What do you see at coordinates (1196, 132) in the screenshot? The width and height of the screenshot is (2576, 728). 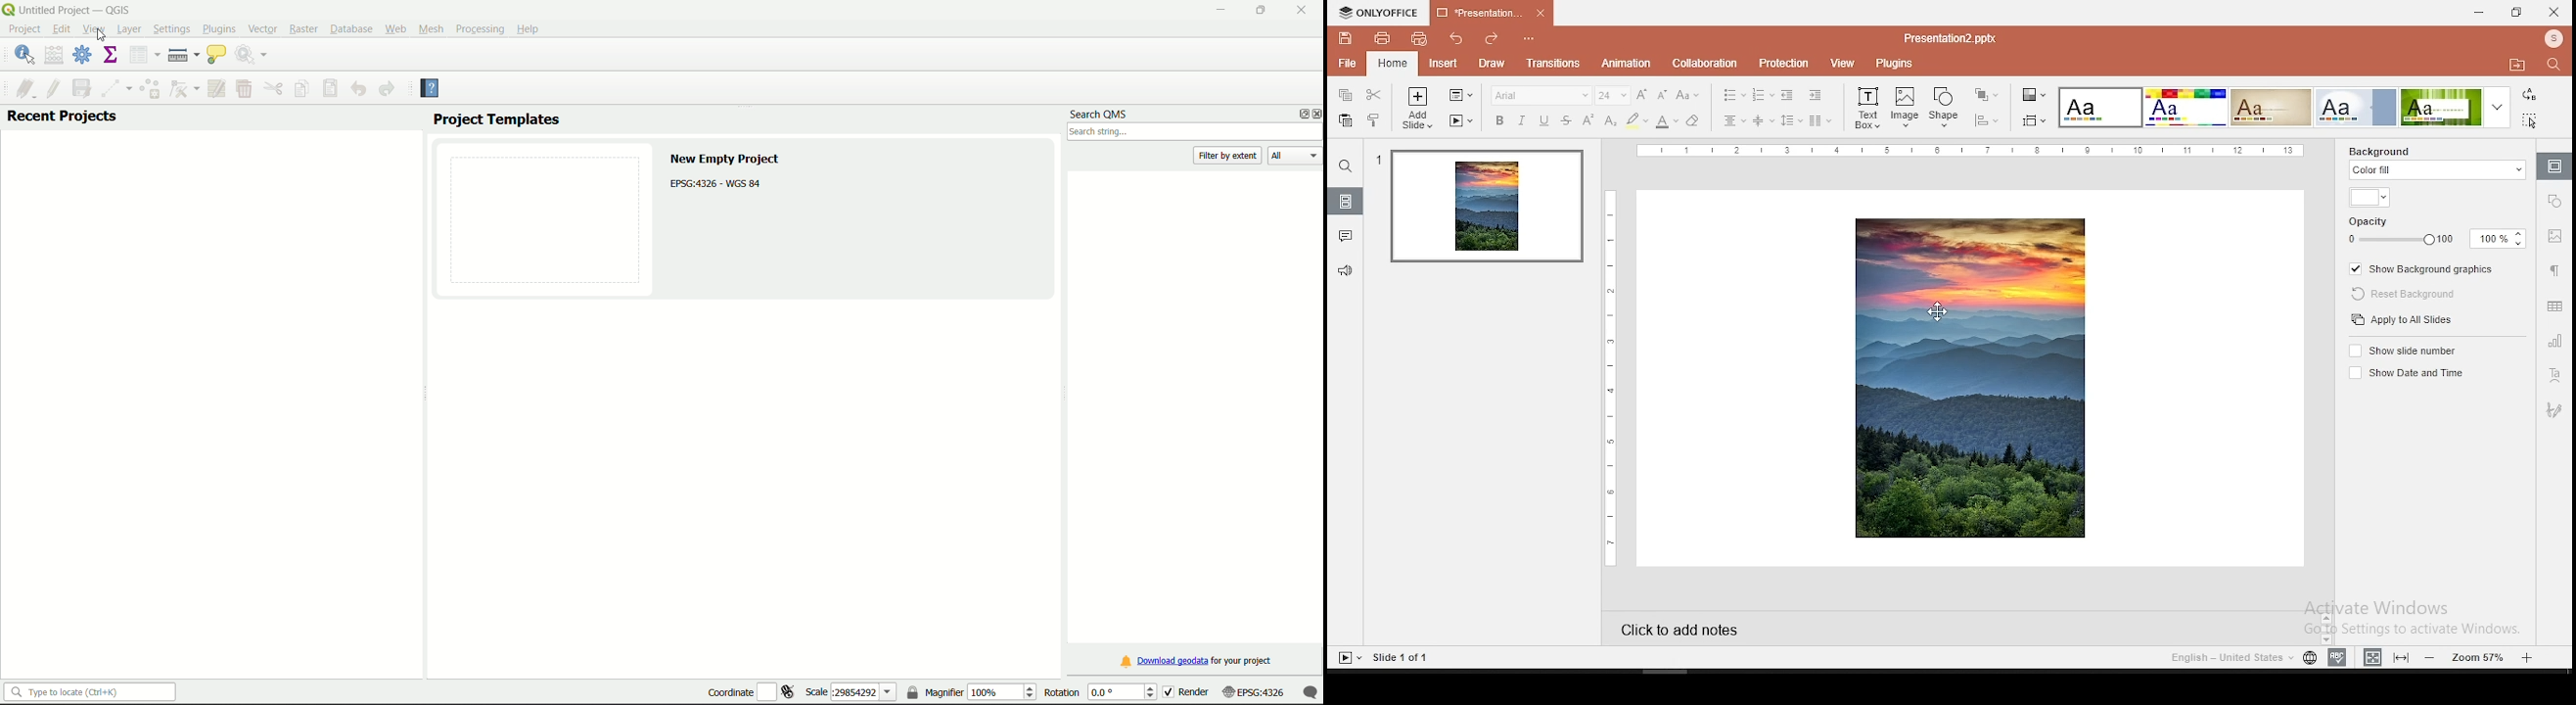 I see `search box` at bounding box center [1196, 132].